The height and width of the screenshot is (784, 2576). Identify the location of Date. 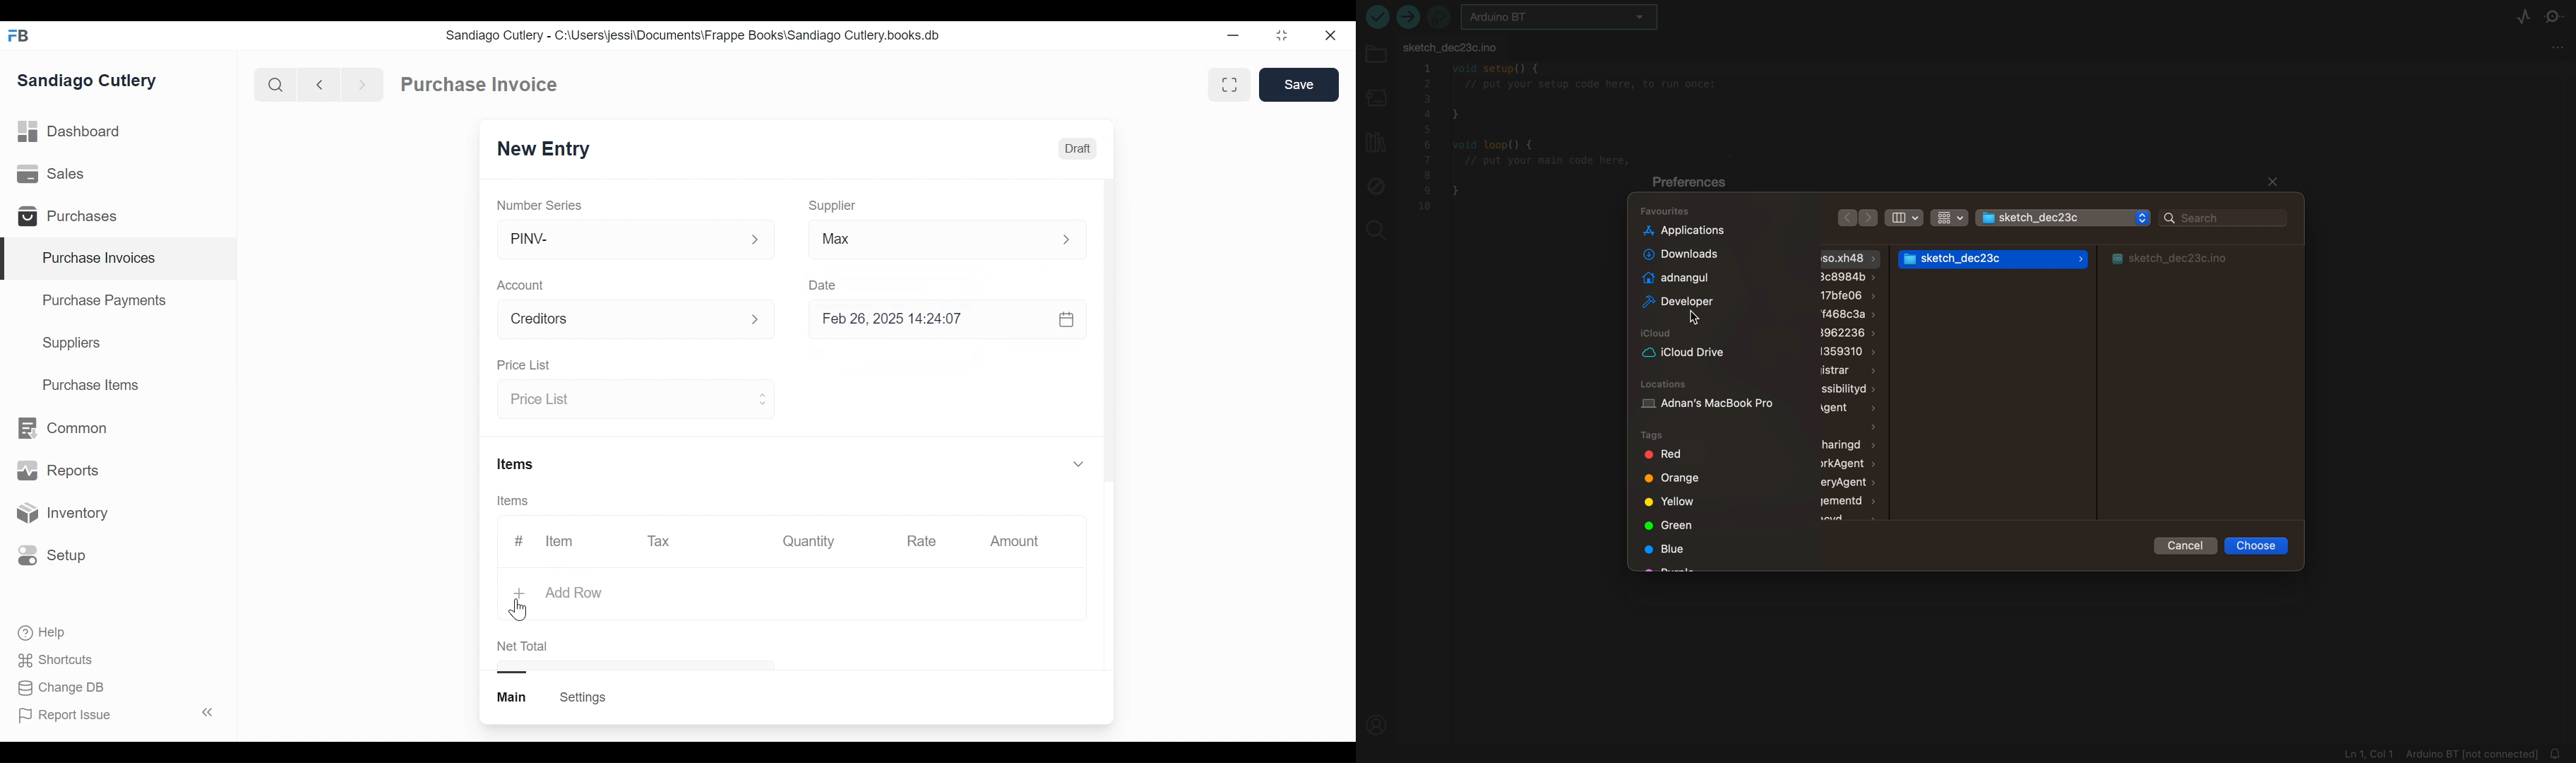
(823, 285).